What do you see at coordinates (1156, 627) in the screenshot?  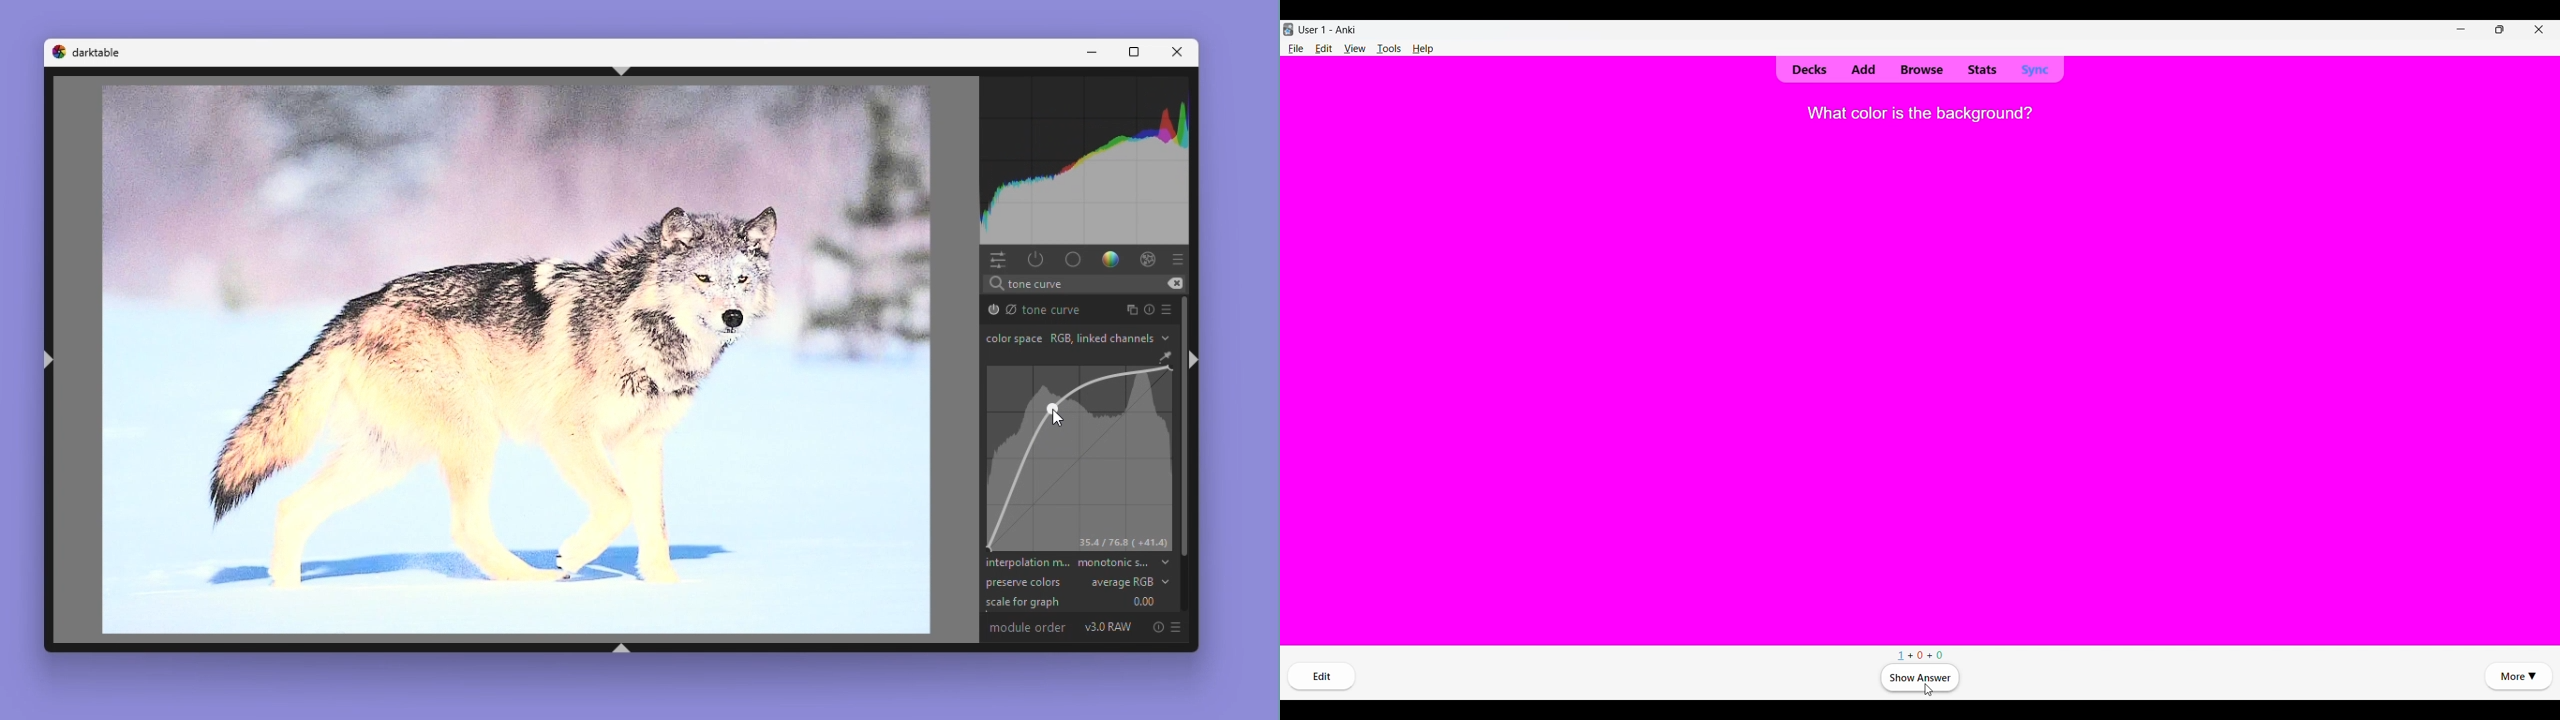 I see `Reset` at bounding box center [1156, 627].